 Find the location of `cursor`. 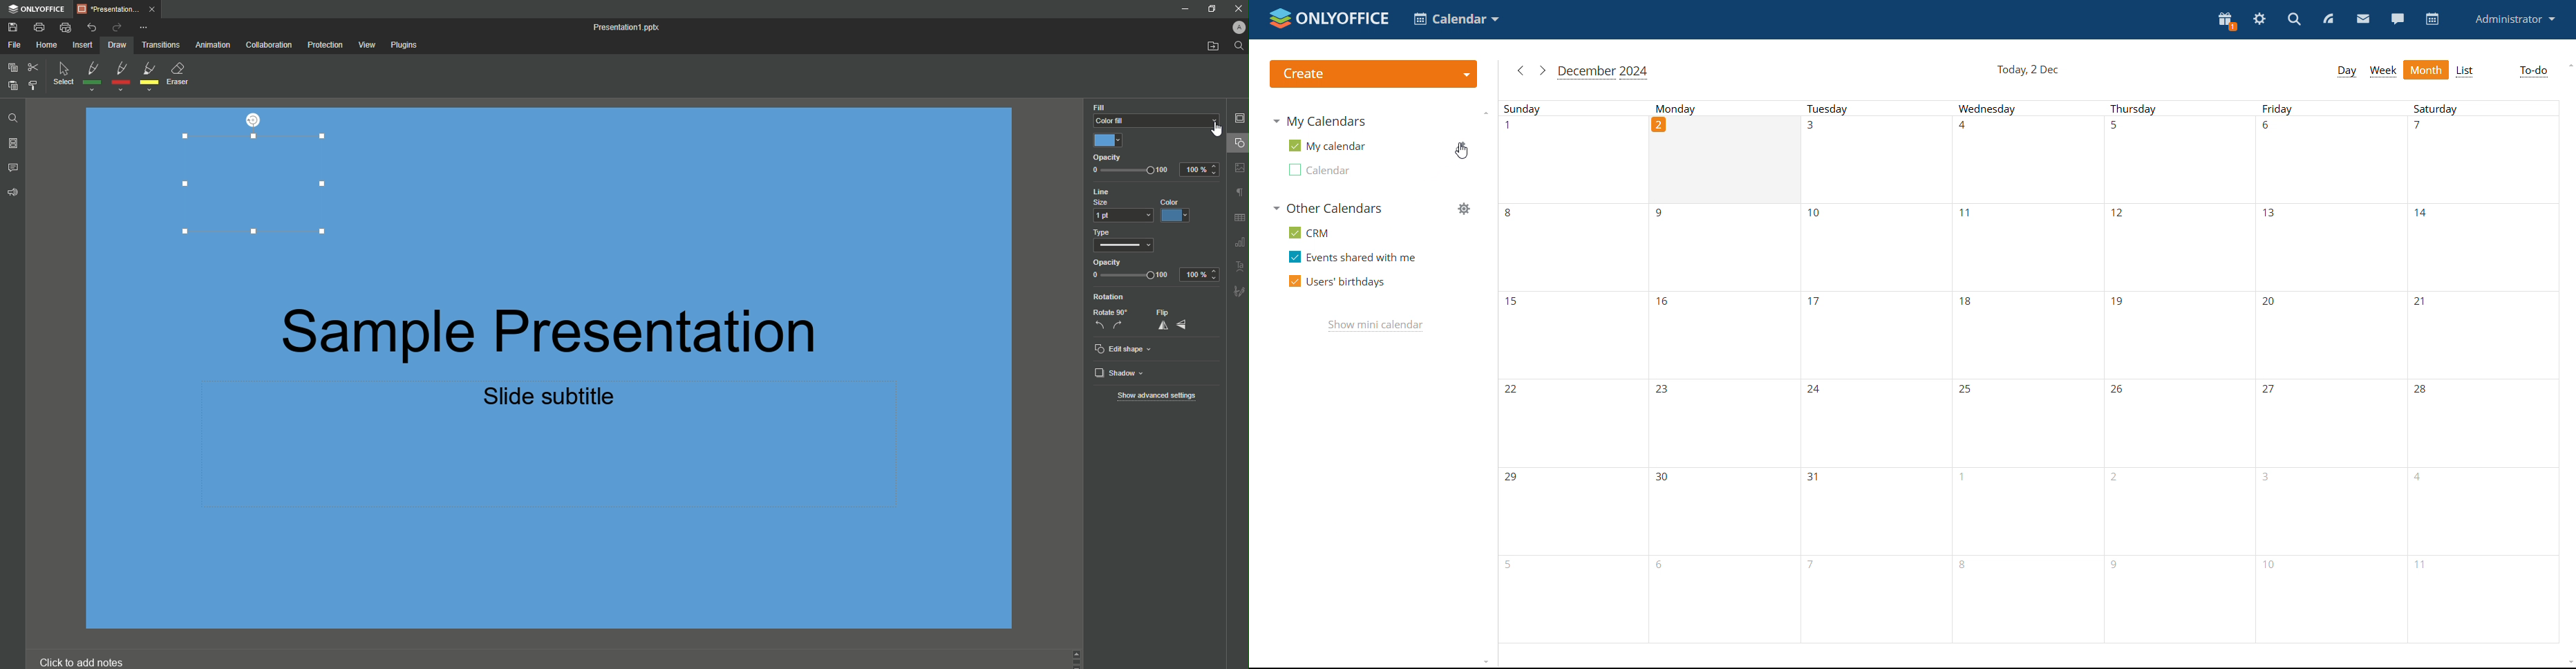

cursor is located at coordinates (1221, 132).